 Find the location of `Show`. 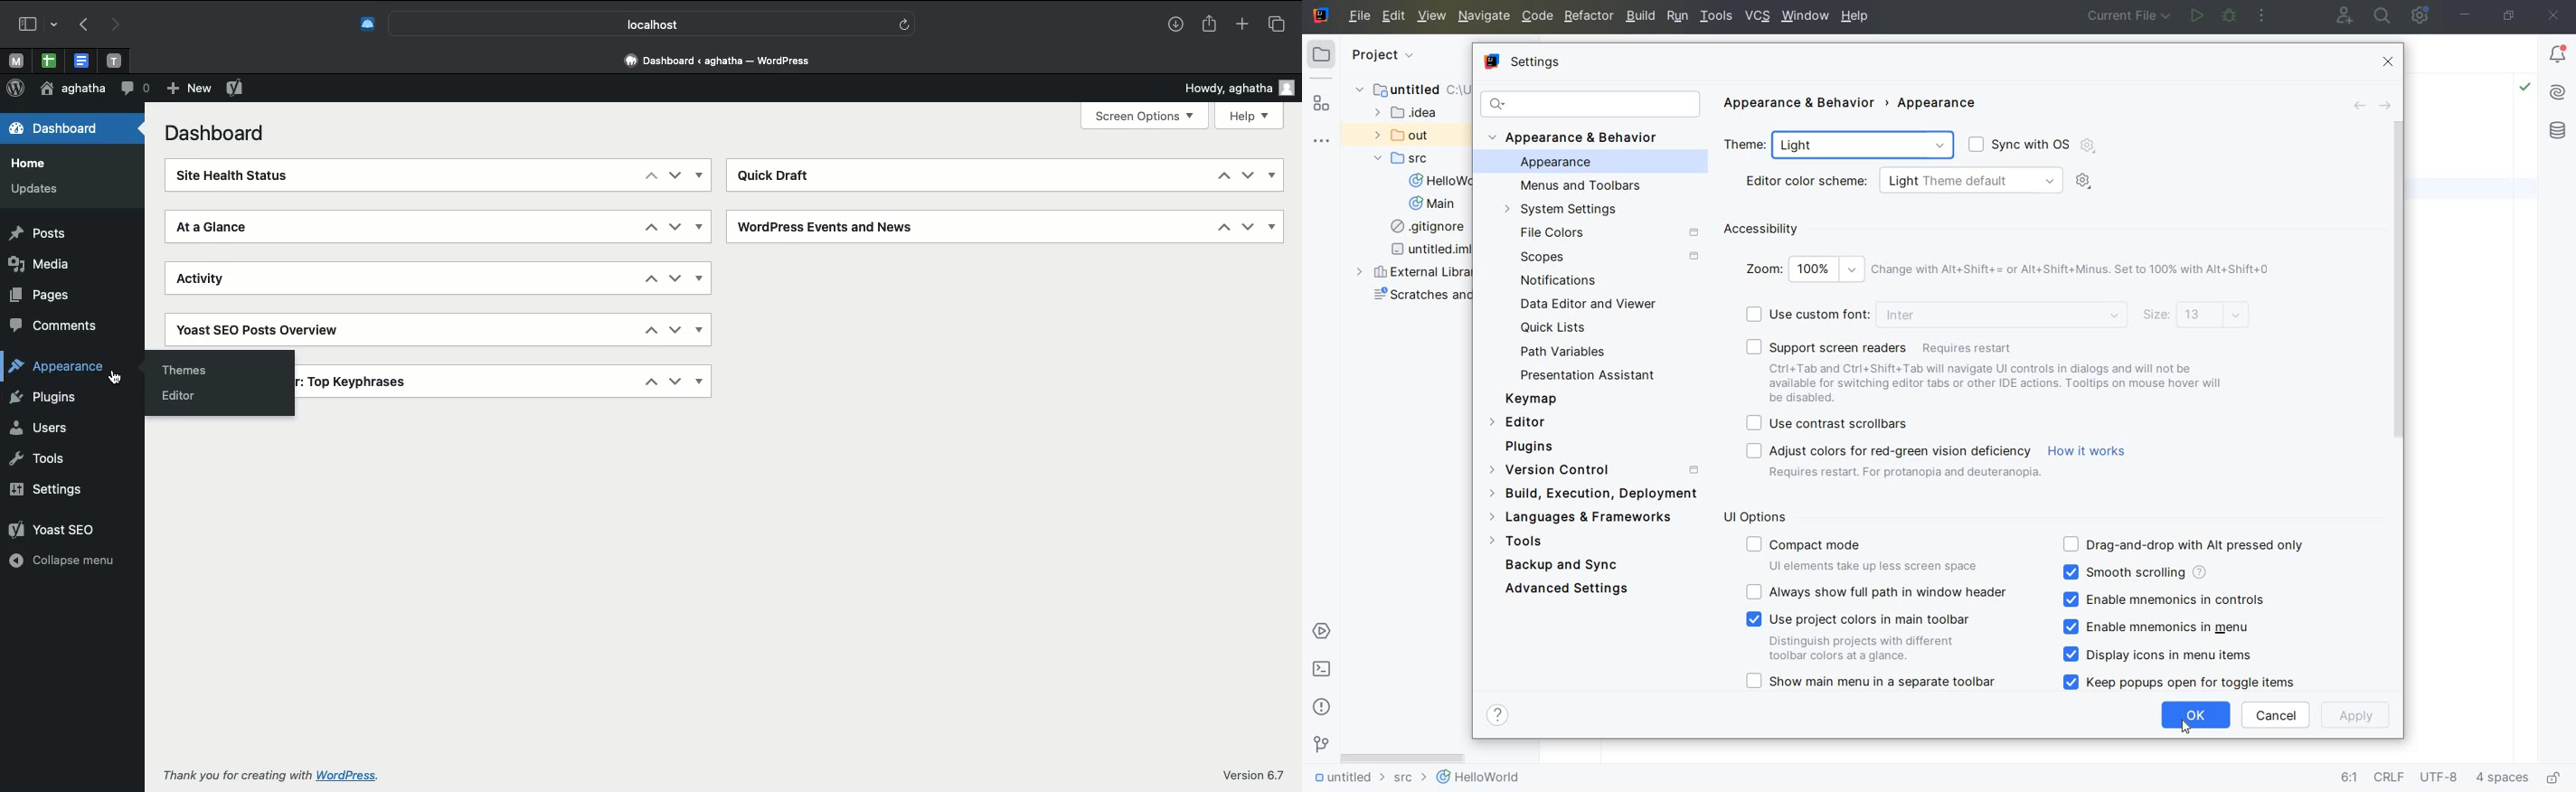

Show is located at coordinates (701, 175).